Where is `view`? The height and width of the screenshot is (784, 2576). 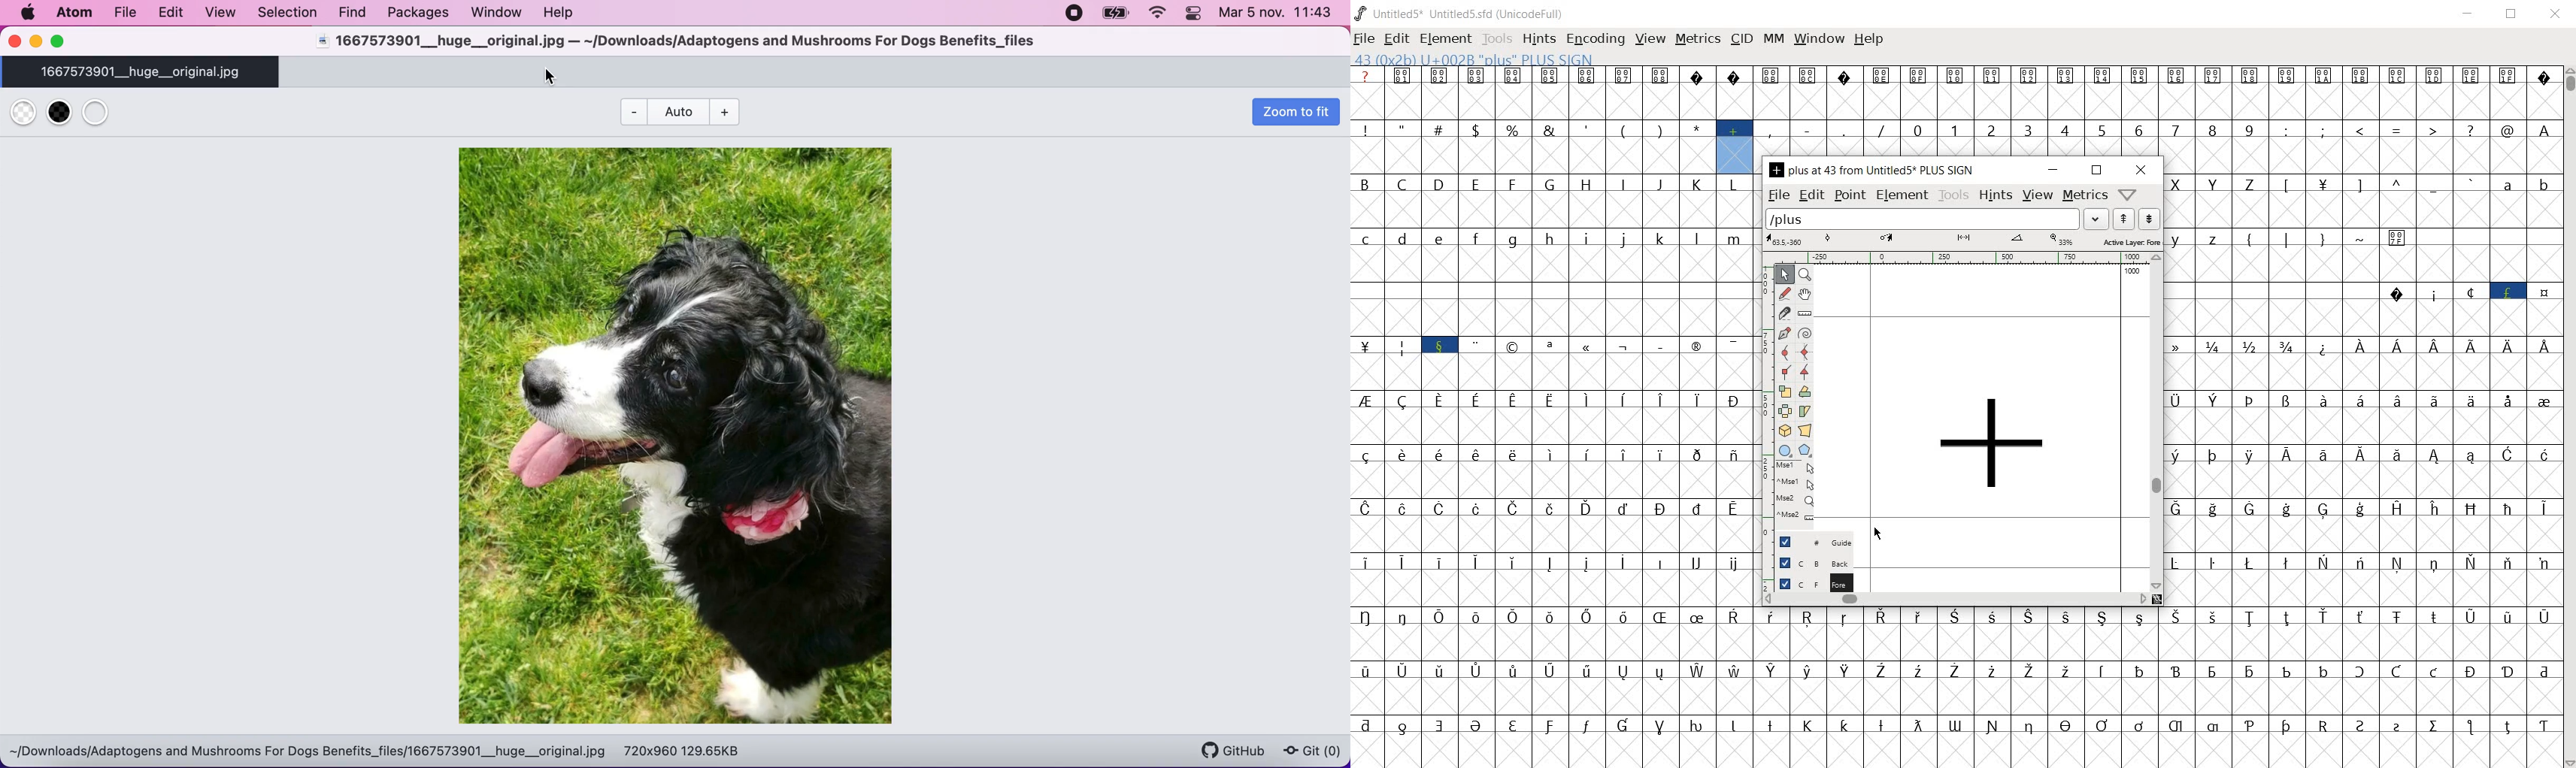 view is located at coordinates (2038, 196).